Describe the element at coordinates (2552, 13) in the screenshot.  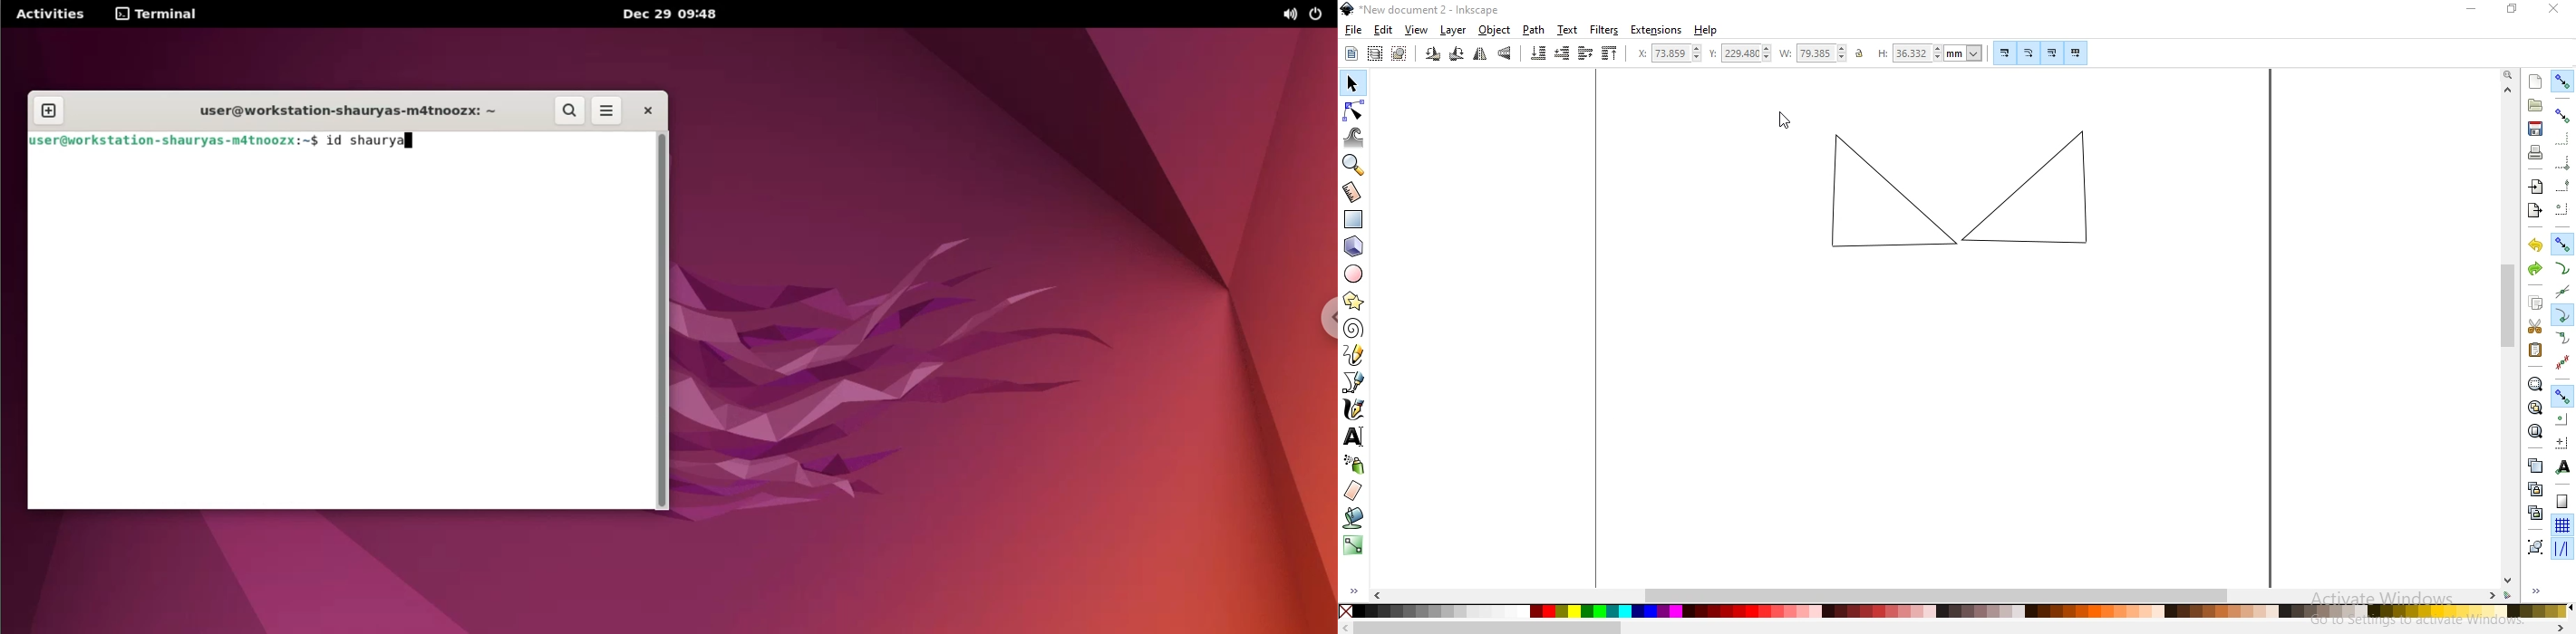
I see `close` at that location.